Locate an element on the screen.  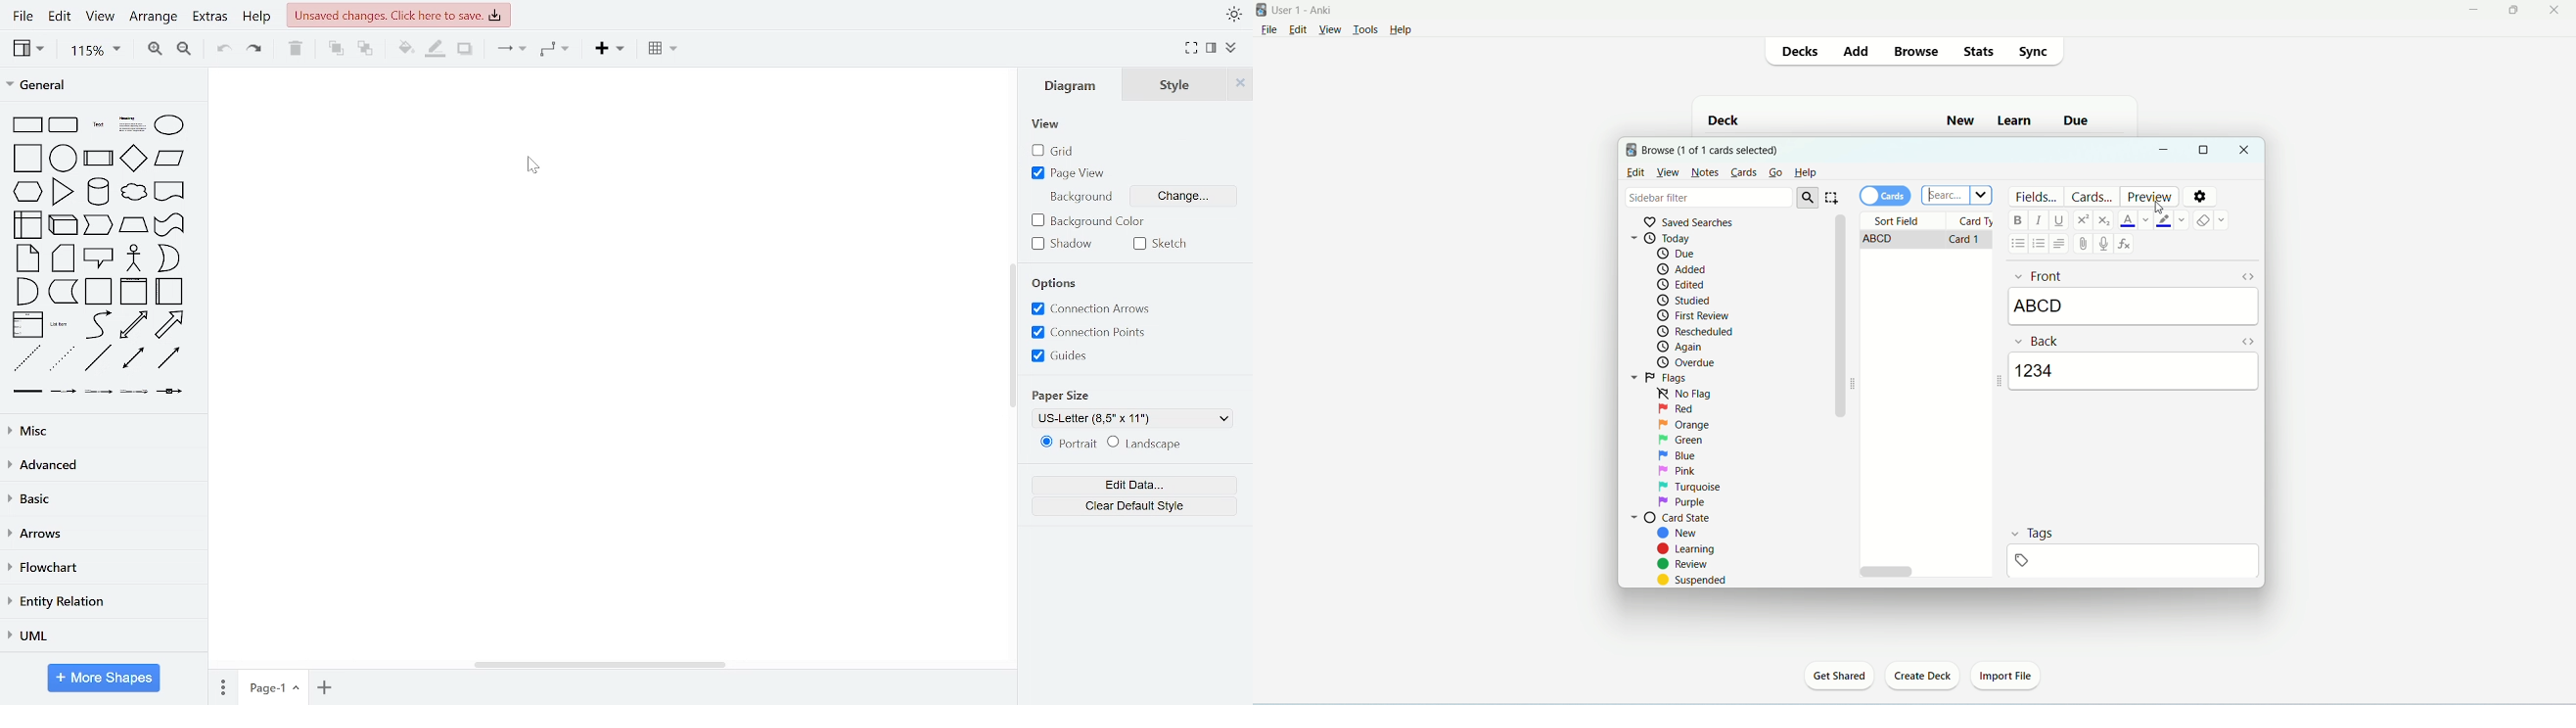
process is located at coordinates (99, 159).